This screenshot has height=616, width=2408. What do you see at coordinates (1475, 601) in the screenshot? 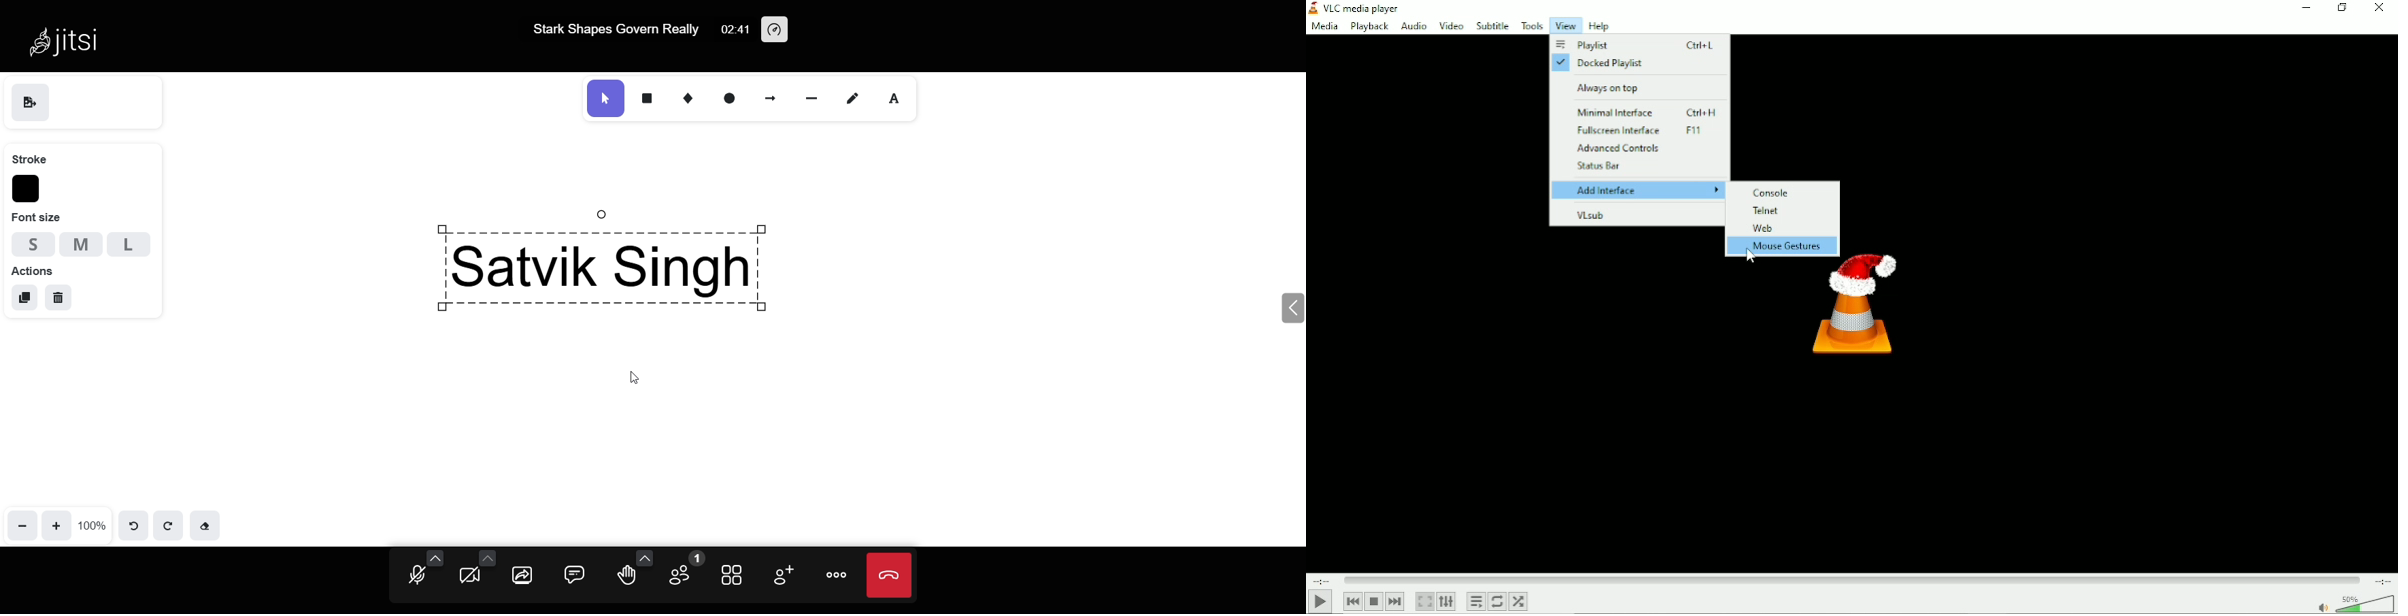
I see `Toggle playlist` at bounding box center [1475, 601].